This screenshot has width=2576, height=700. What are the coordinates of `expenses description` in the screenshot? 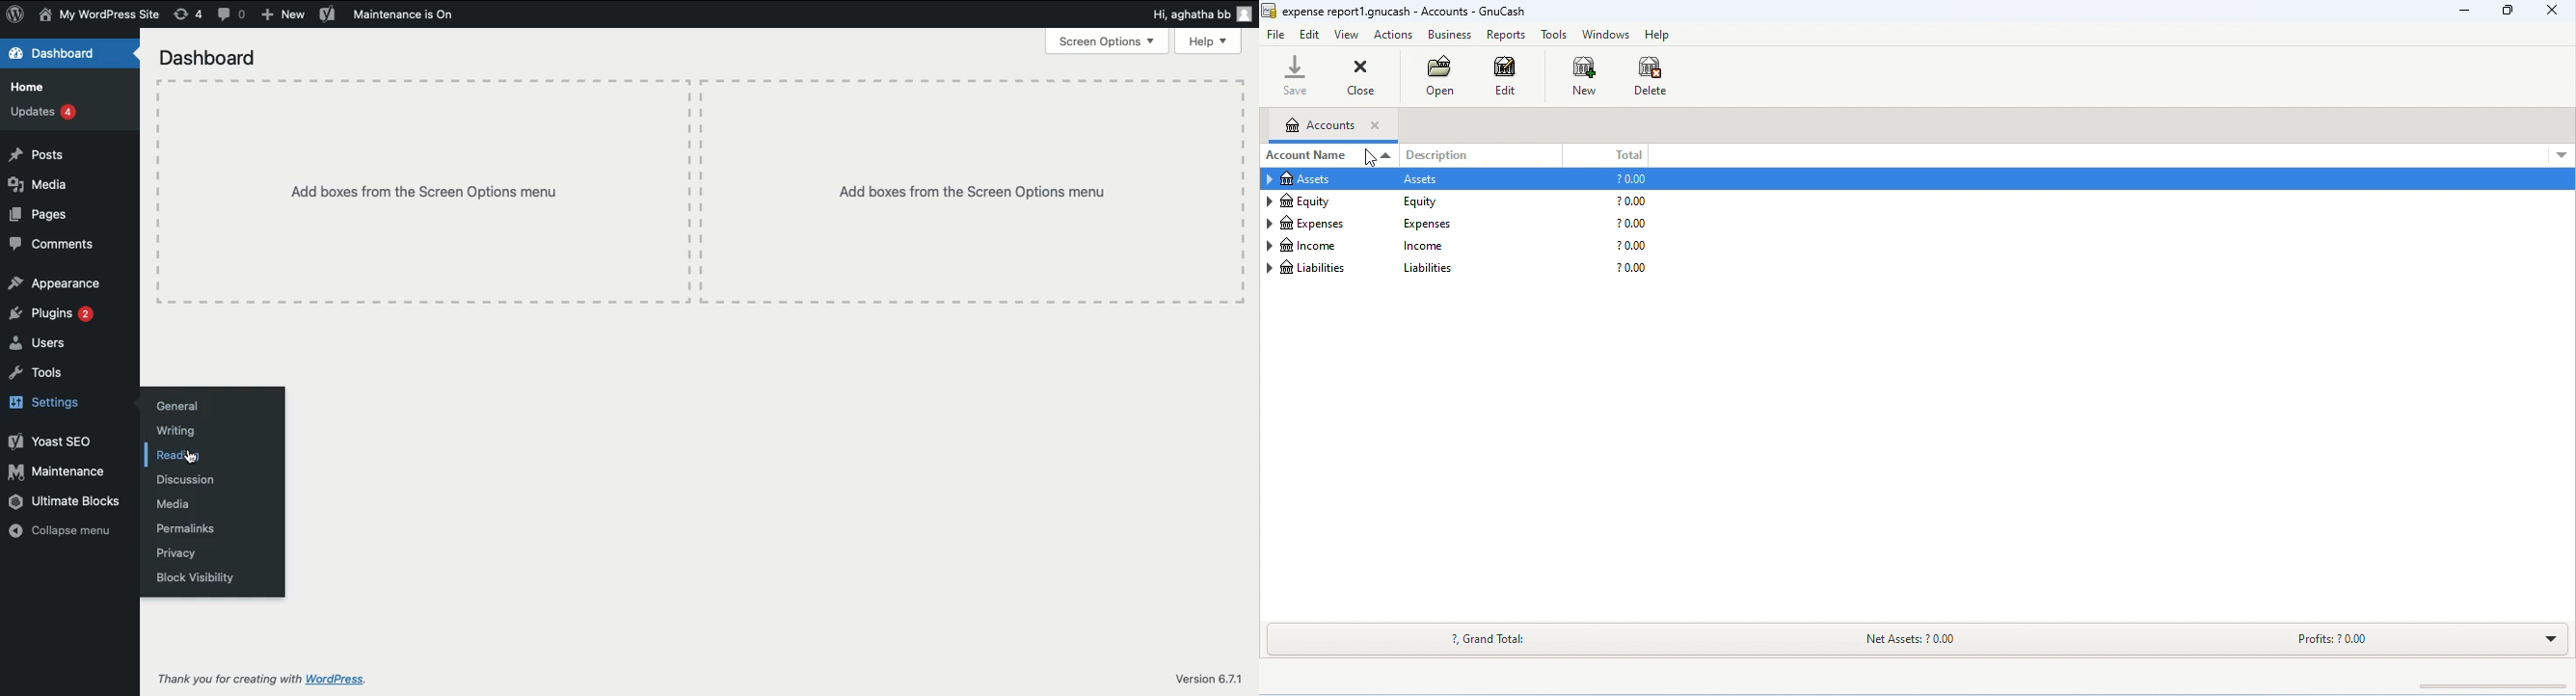 It's located at (1431, 226).